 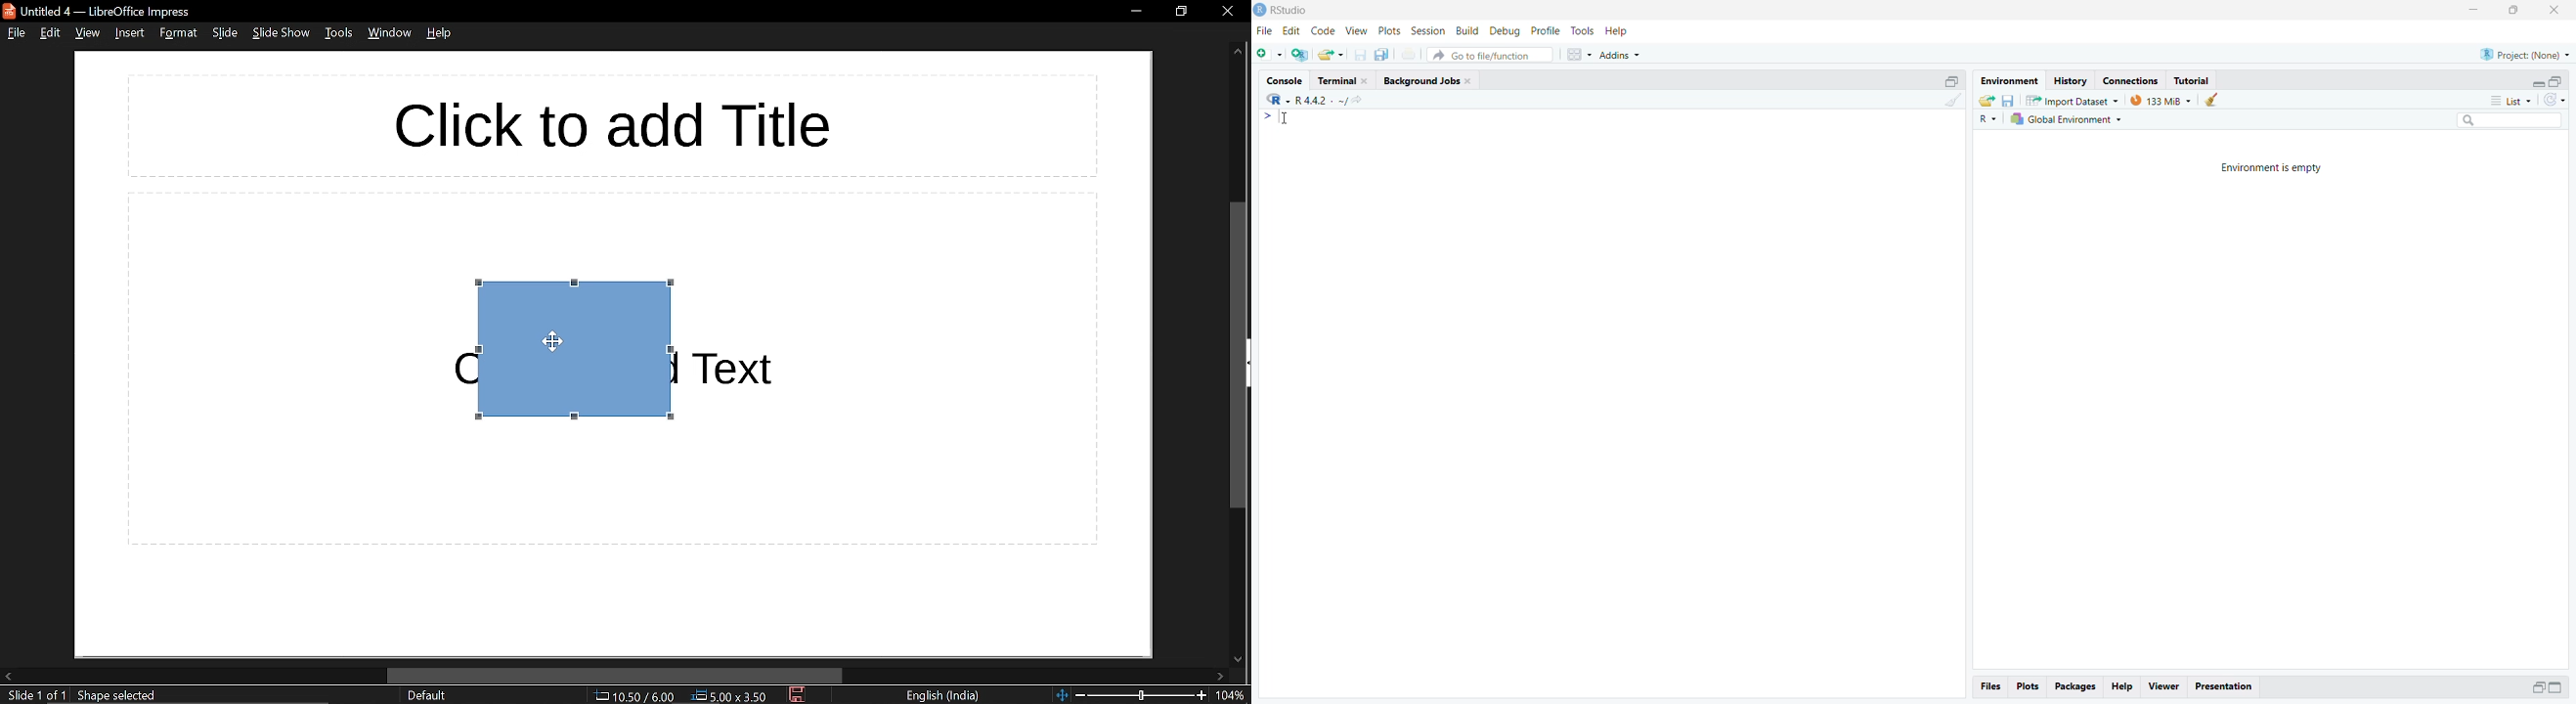 I want to click on Current shape, so click(x=556, y=366).